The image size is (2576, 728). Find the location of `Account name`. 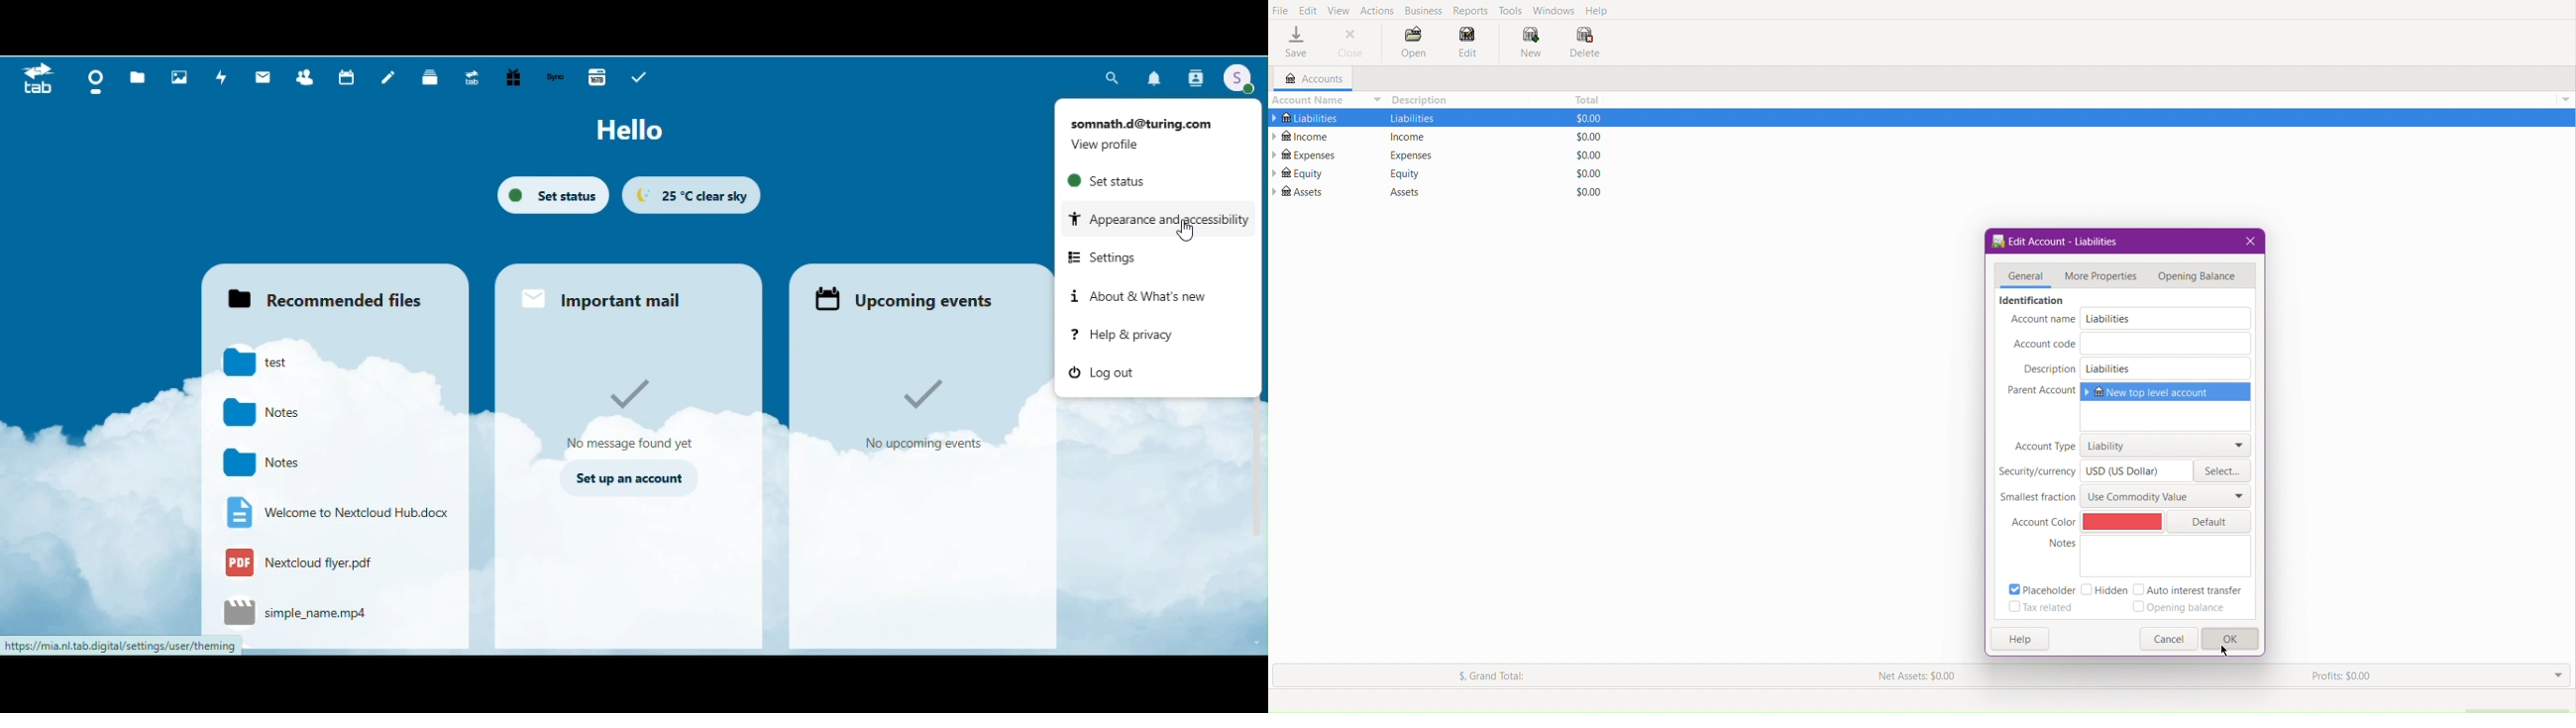

Account name is located at coordinates (2043, 320).